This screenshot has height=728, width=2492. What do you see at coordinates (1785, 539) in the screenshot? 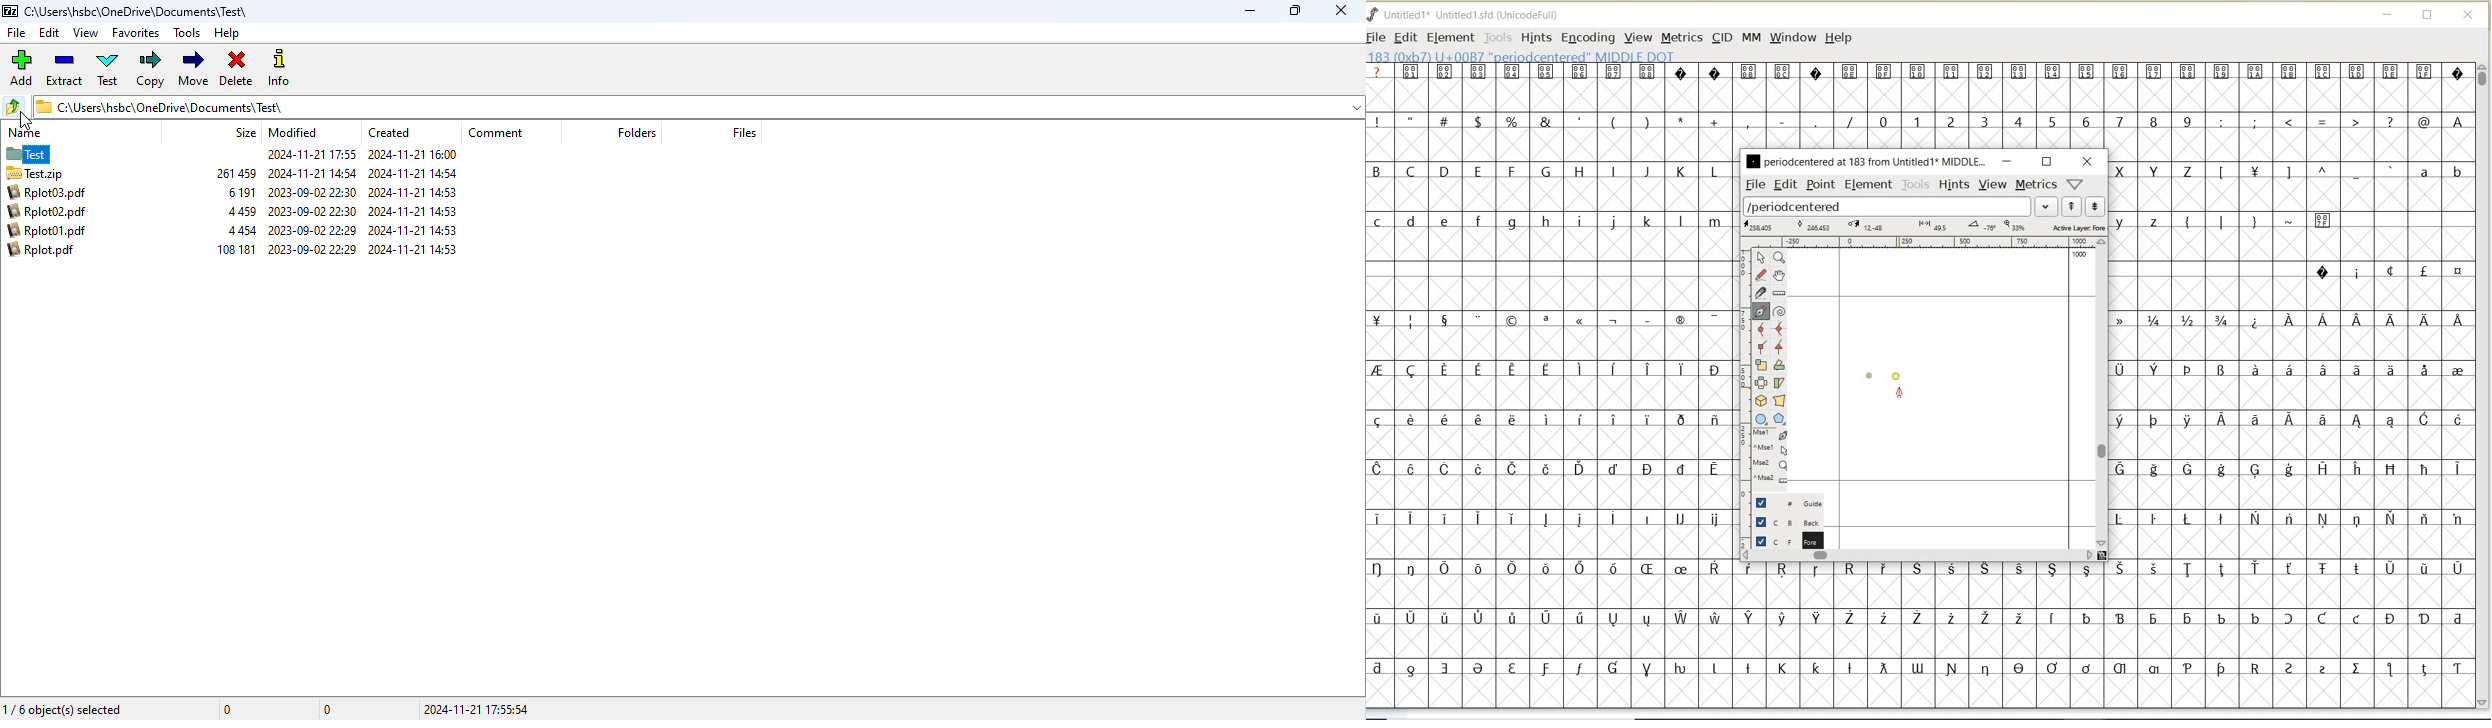
I see `foreground` at bounding box center [1785, 539].